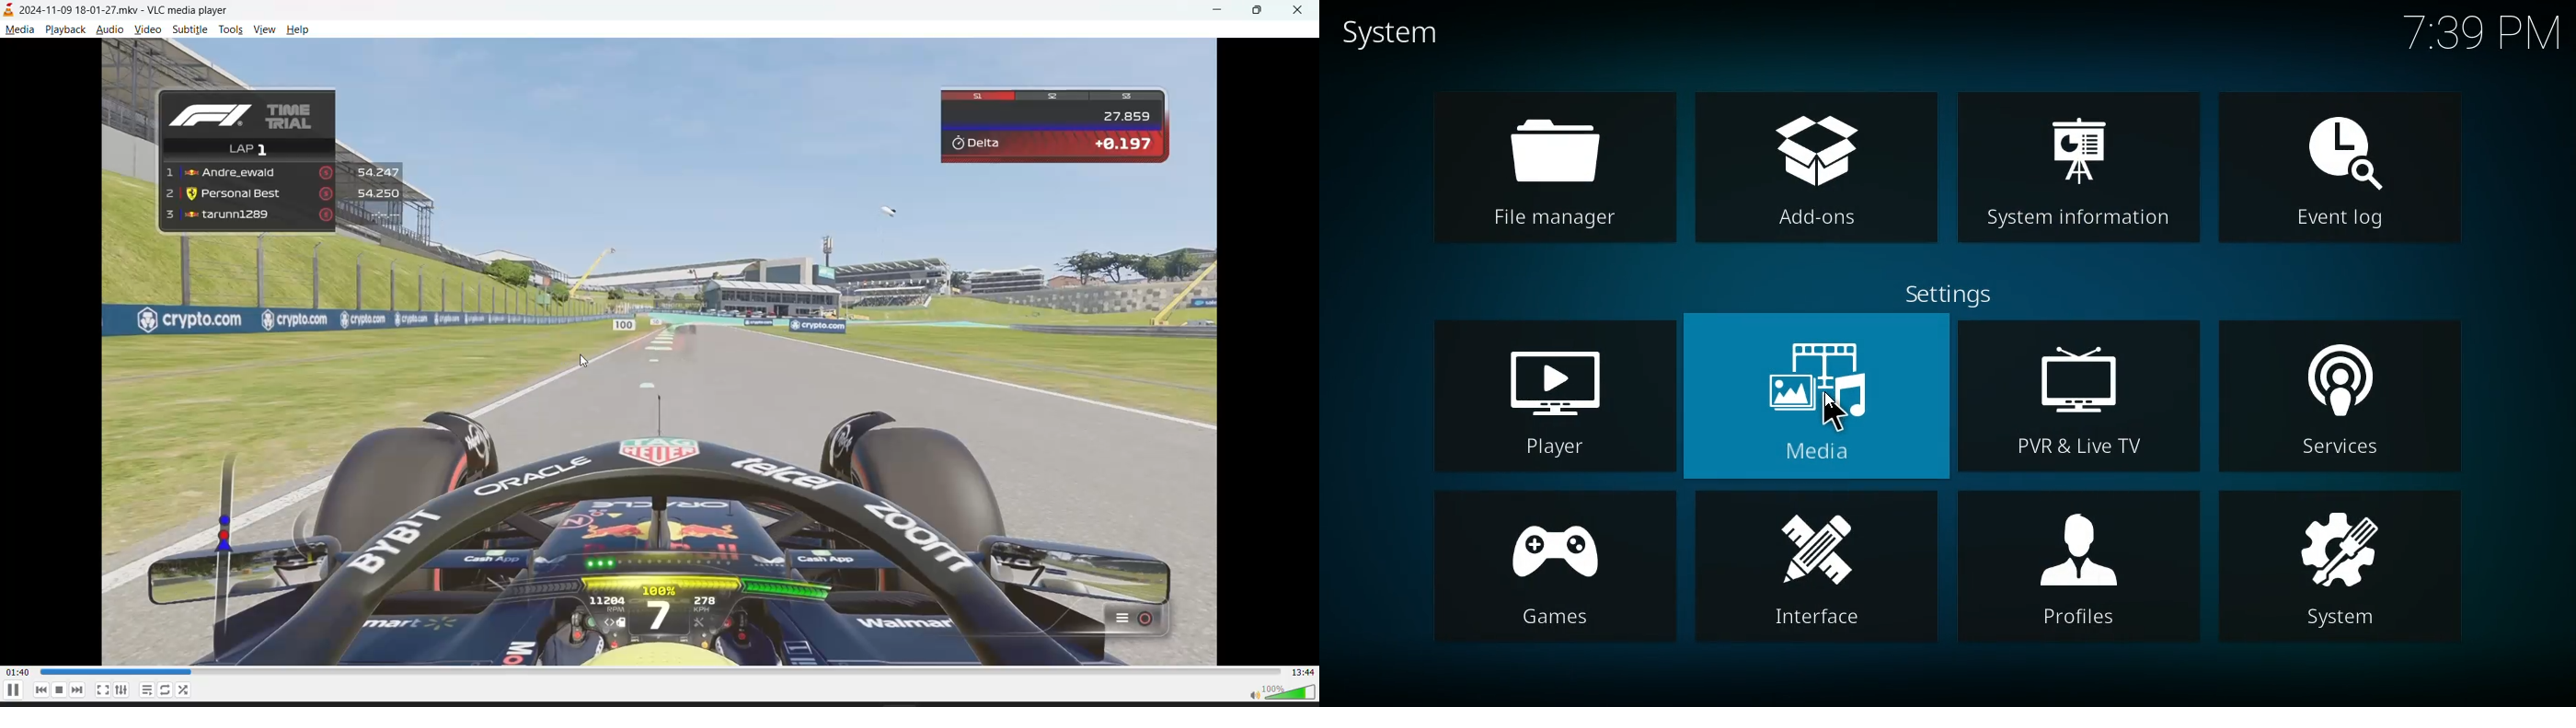 This screenshot has height=728, width=2576. Describe the element at coordinates (1555, 572) in the screenshot. I see `games` at that location.